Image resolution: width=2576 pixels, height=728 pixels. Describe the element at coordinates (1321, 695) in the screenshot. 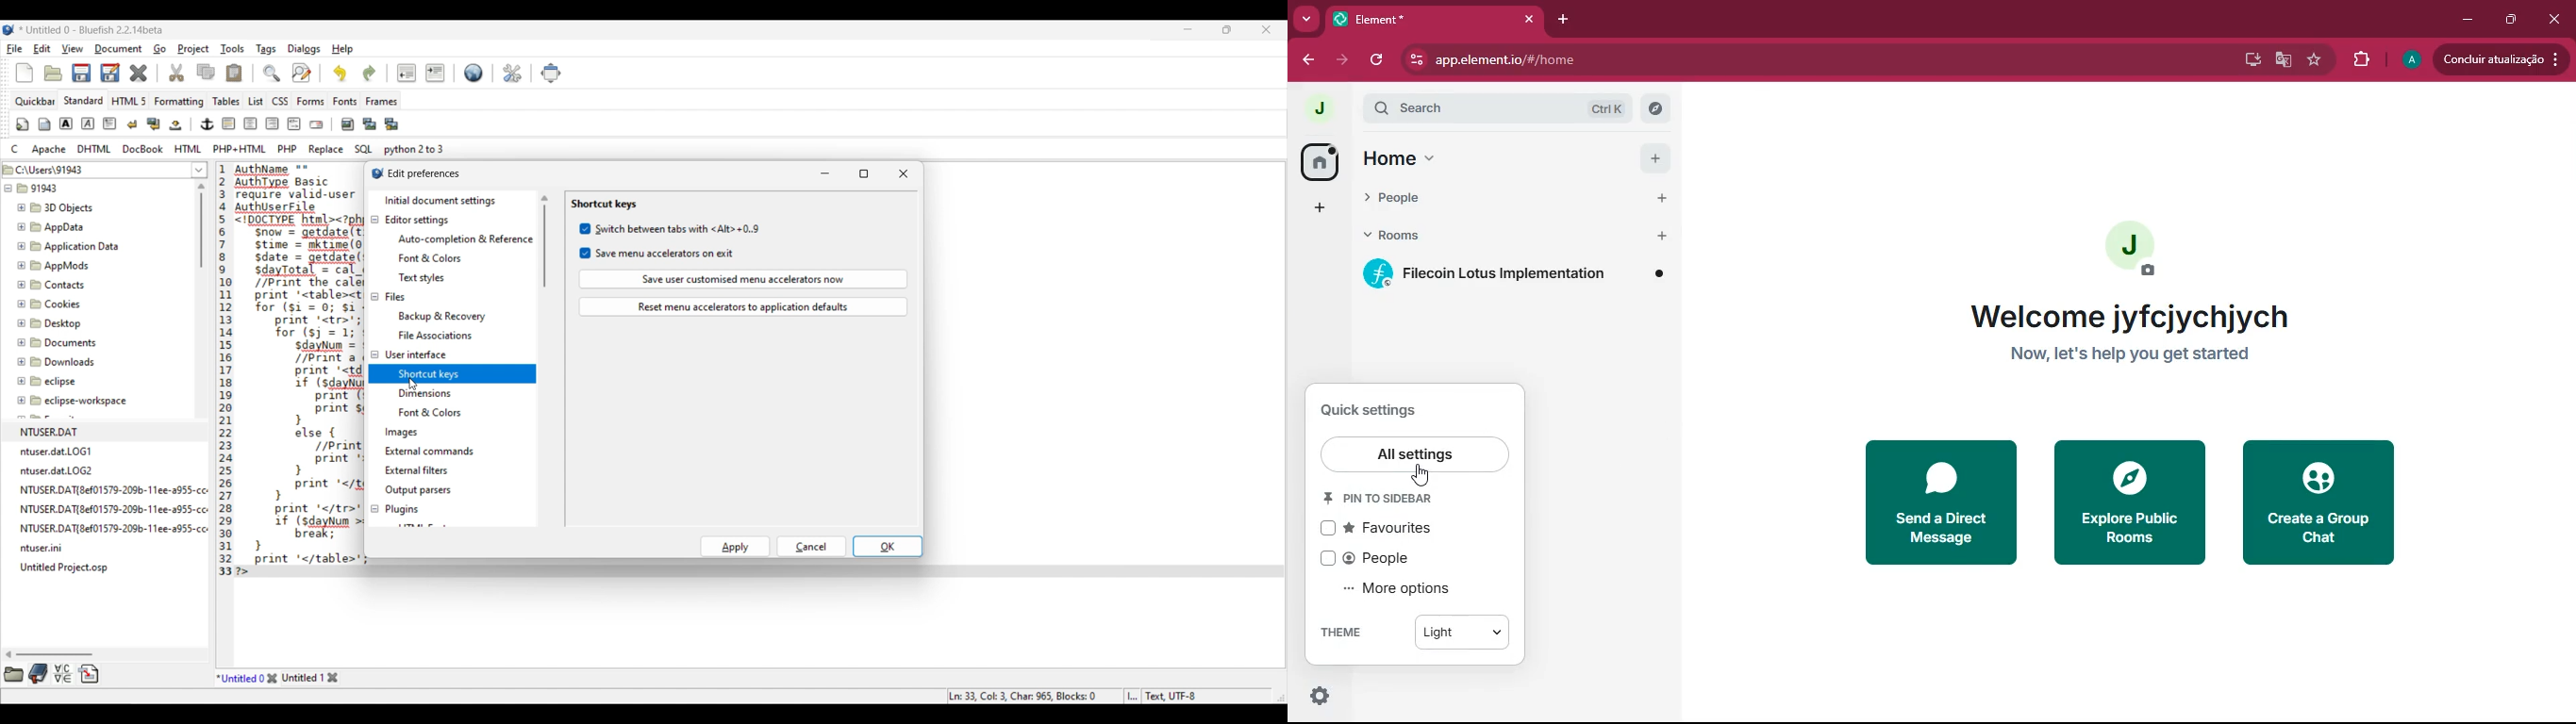

I see `quick settings` at that location.